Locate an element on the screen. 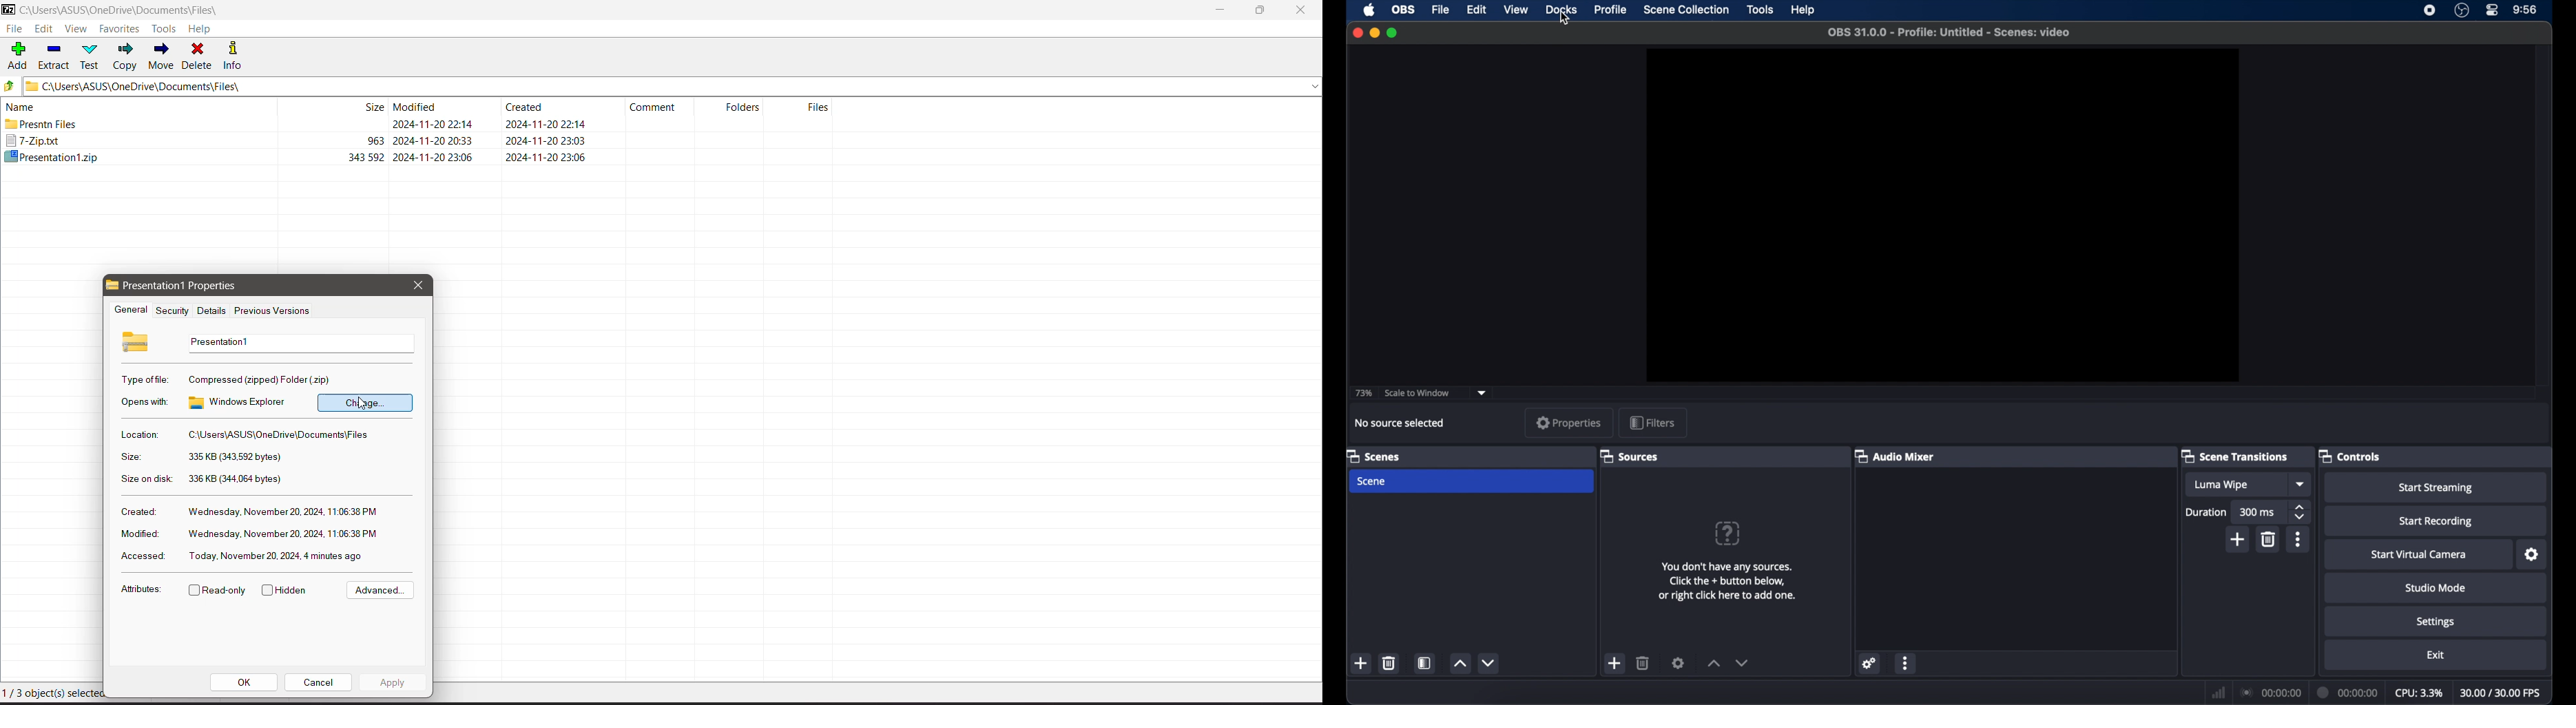 Image resolution: width=2576 pixels, height=728 pixels. Cancel is located at coordinates (318, 682).